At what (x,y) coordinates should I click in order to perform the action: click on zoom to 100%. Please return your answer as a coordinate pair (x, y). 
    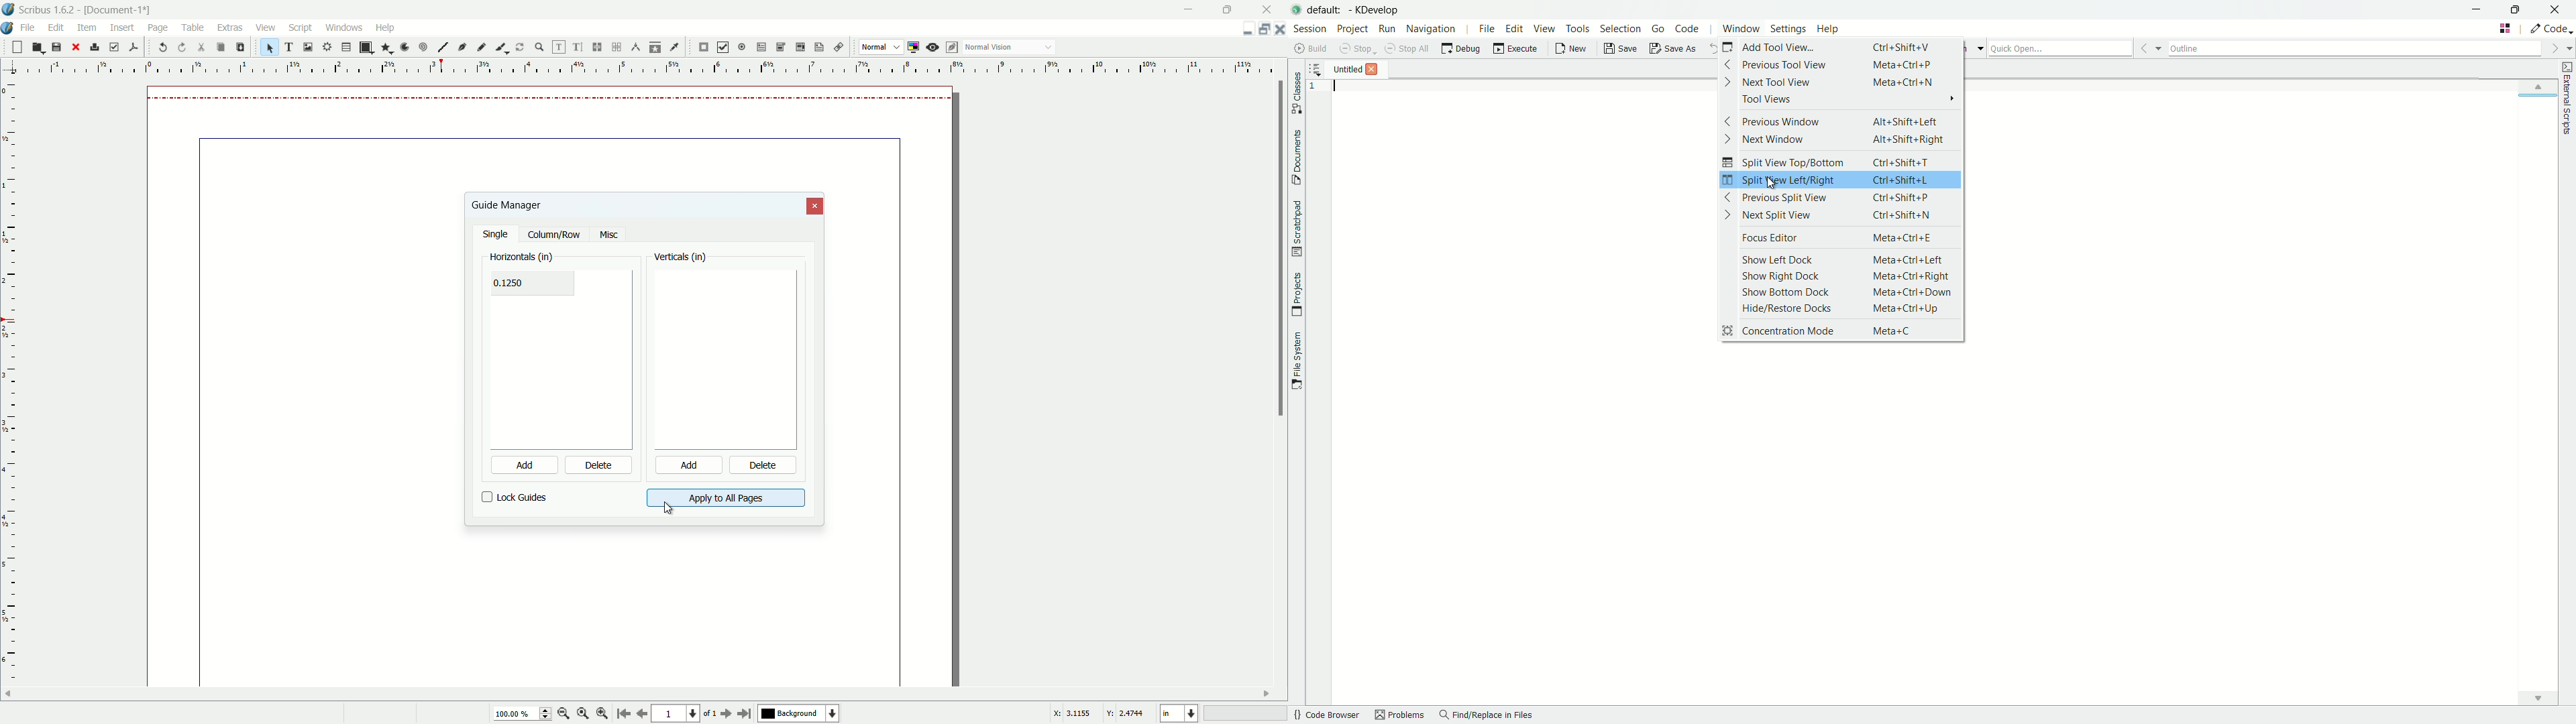
    Looking at the image, I should click on (583, 715).